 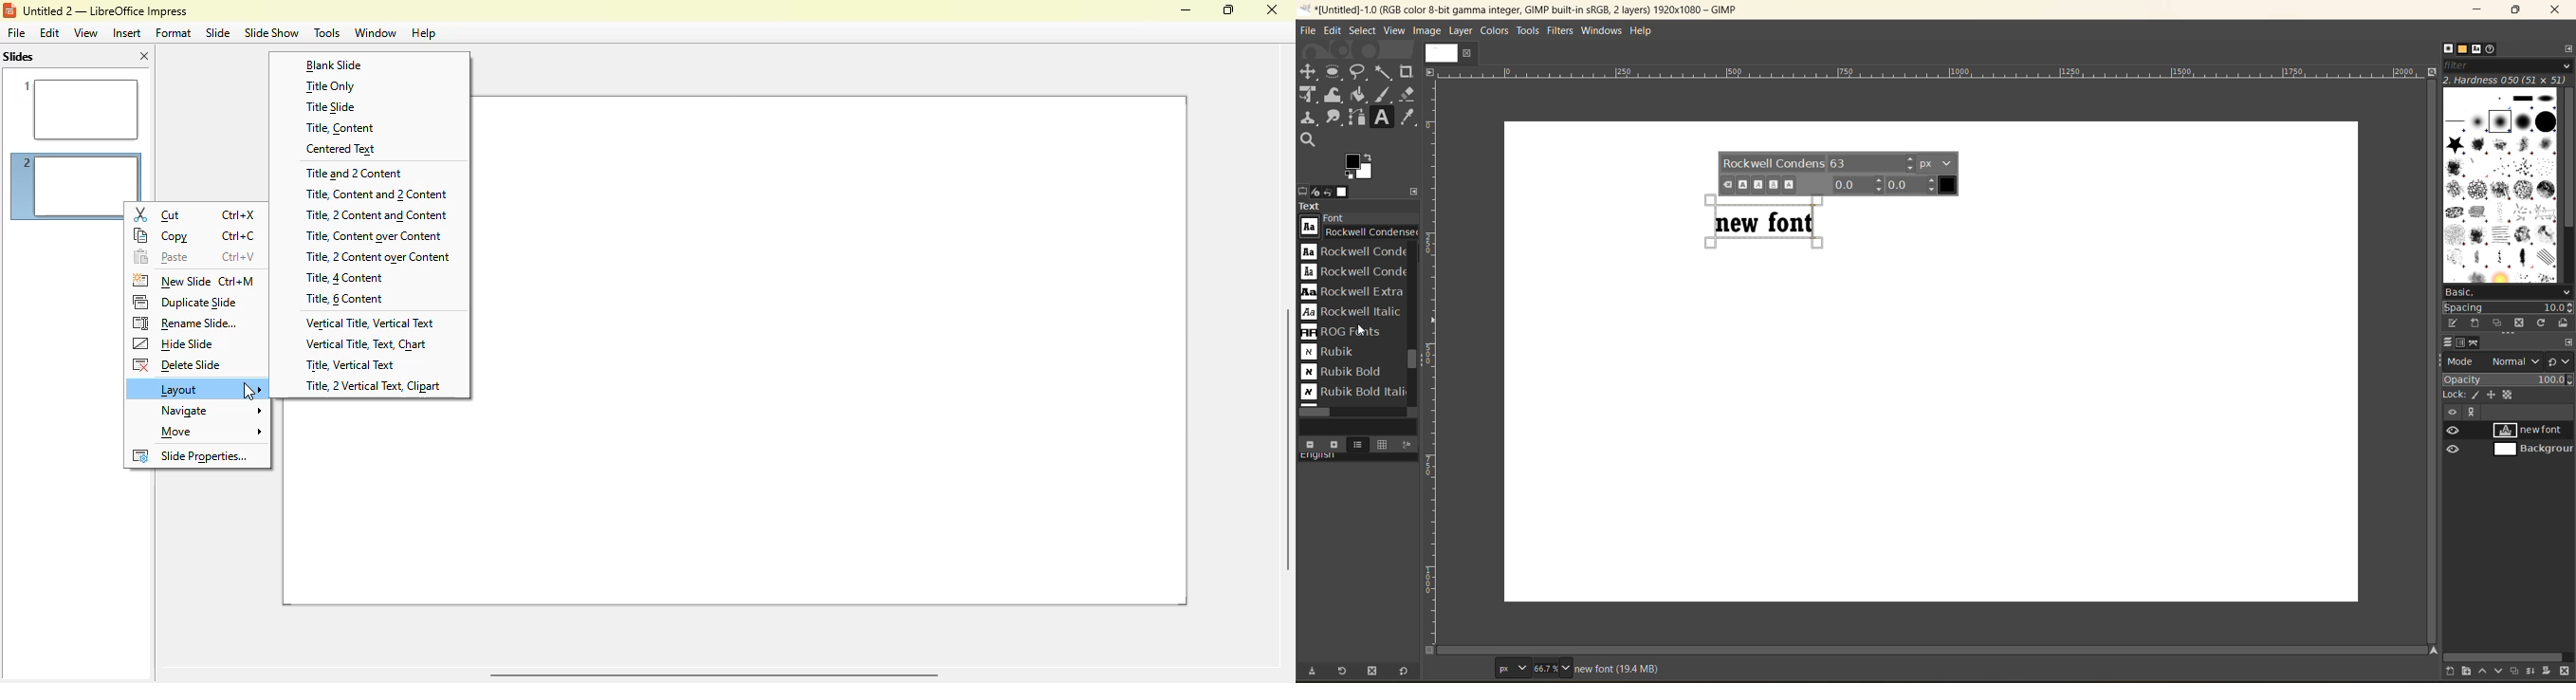 I want to click on images, so click(x=1346, y=192).